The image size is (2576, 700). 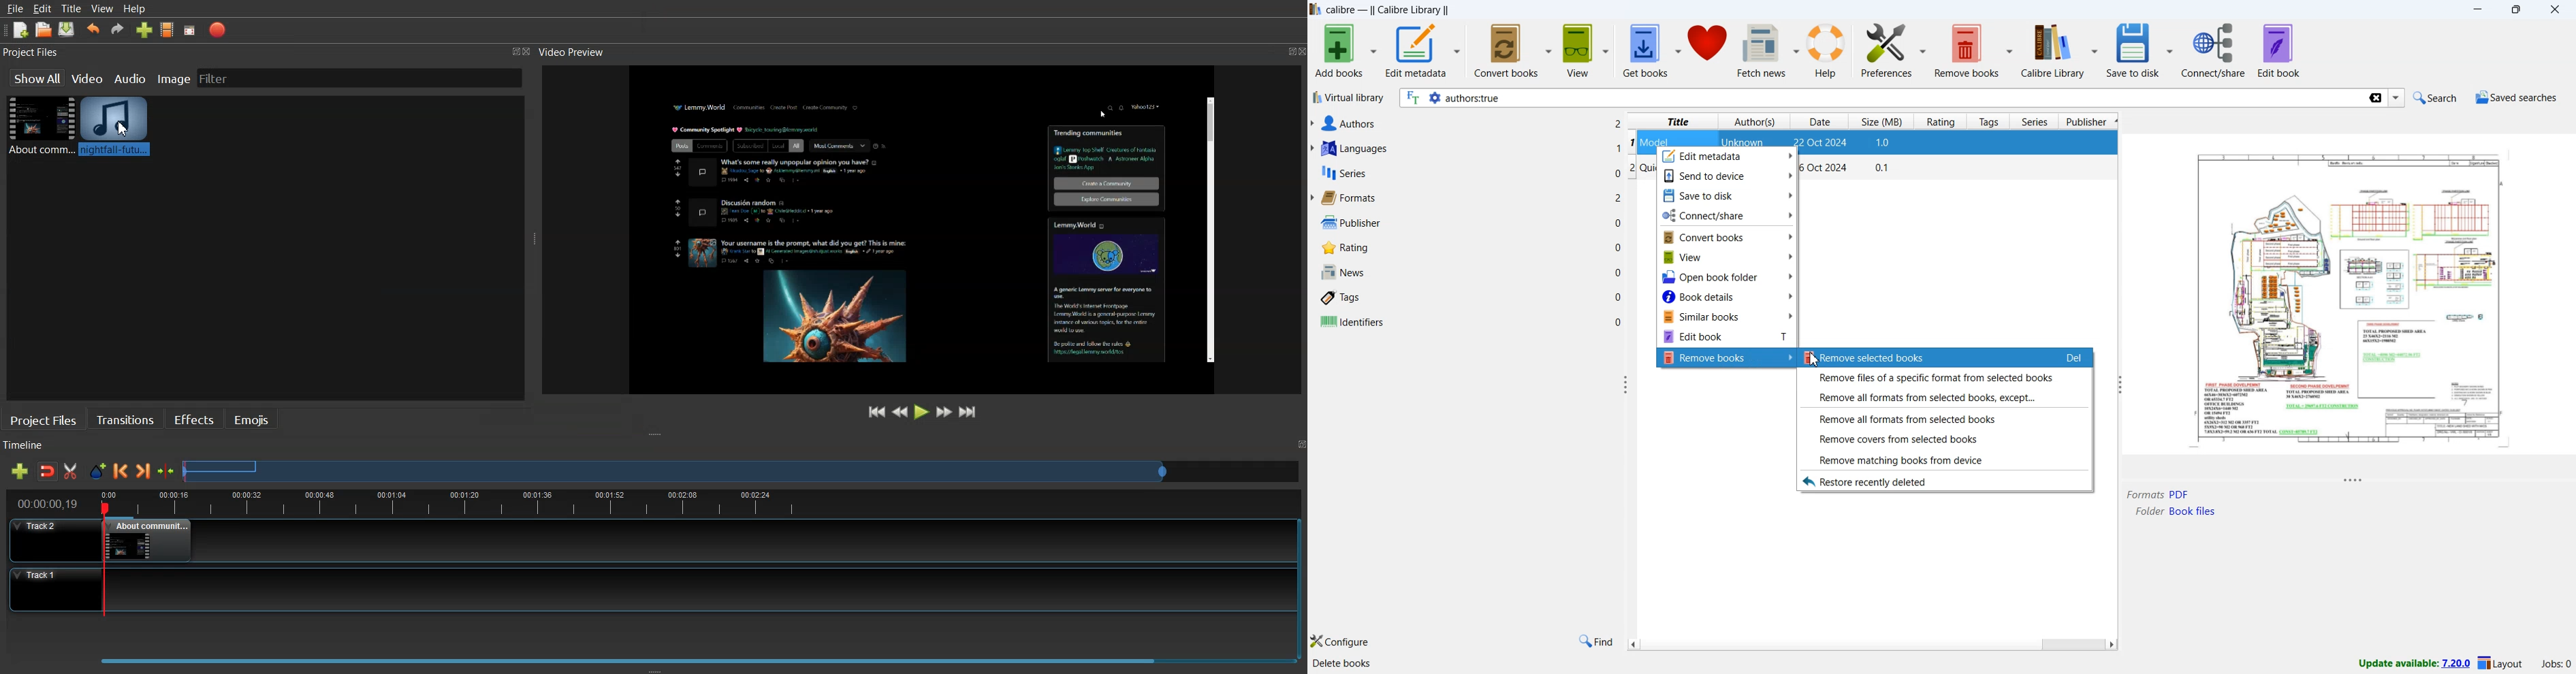 What do you see at coordinates (1884, 143) in the screenshot?
I see `size` at bounding box center [1884, 143].